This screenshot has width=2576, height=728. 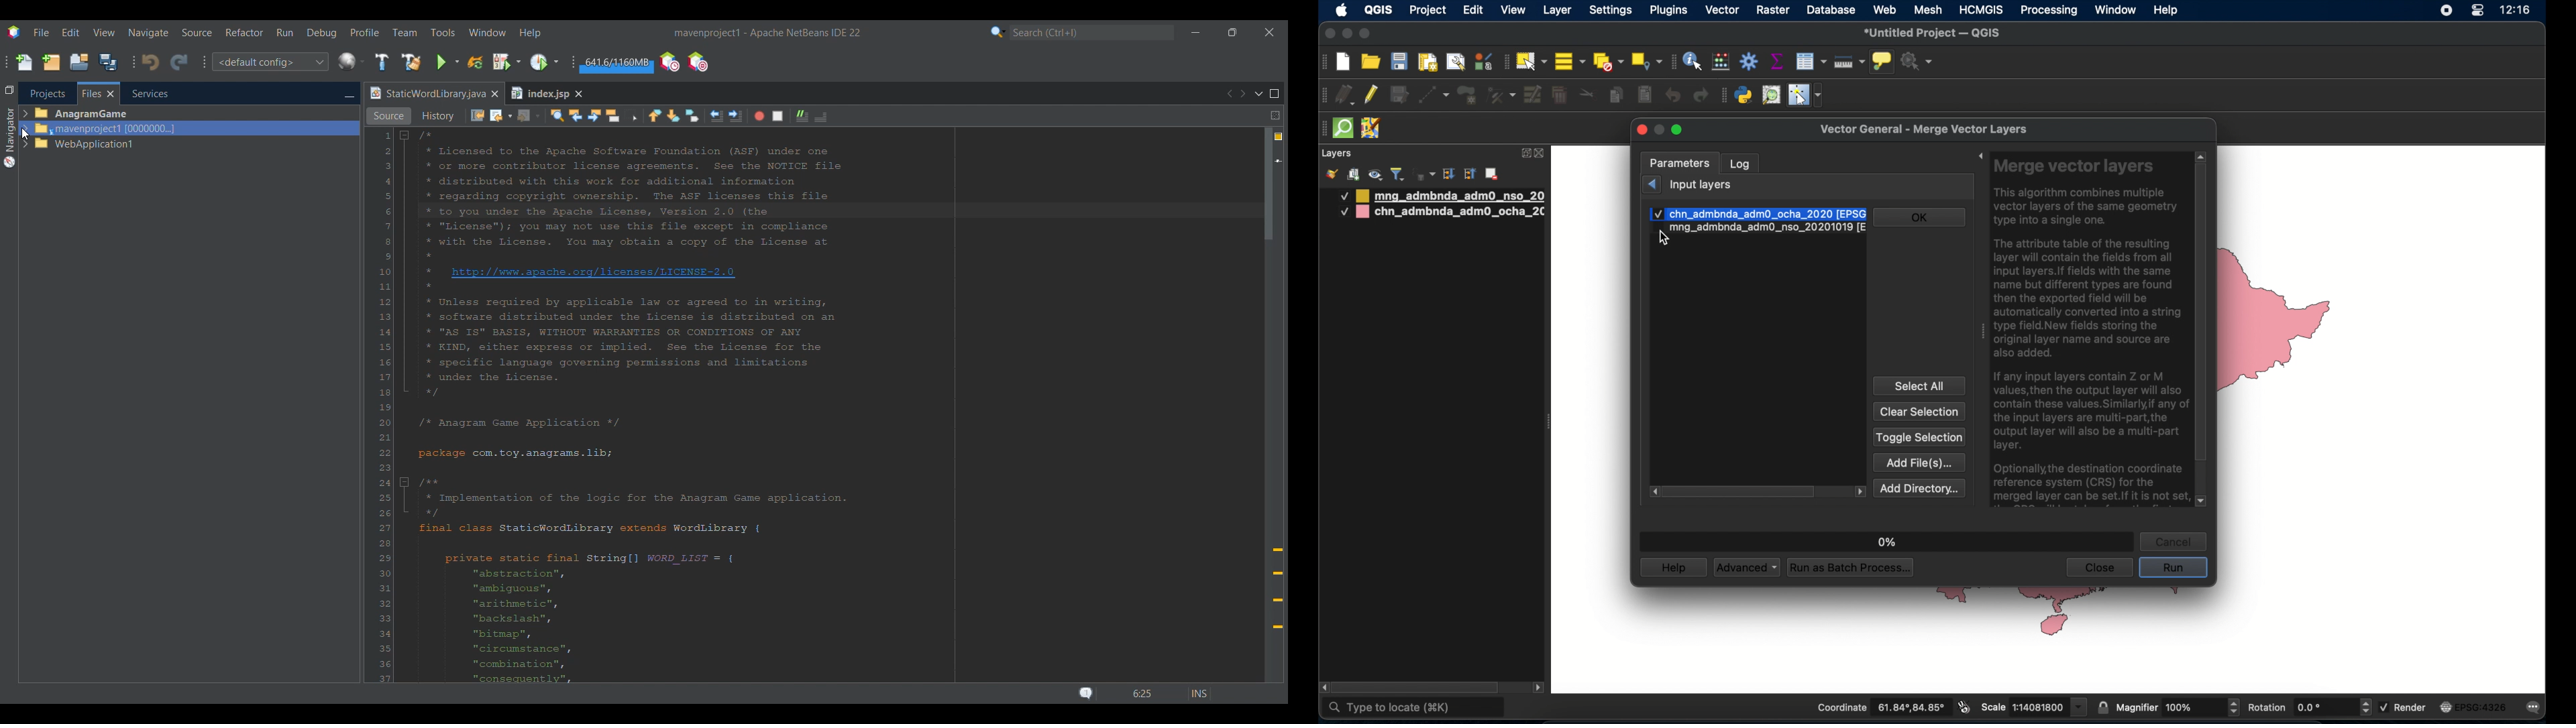 I want to click on Build main project, so click(x=382, y=62).